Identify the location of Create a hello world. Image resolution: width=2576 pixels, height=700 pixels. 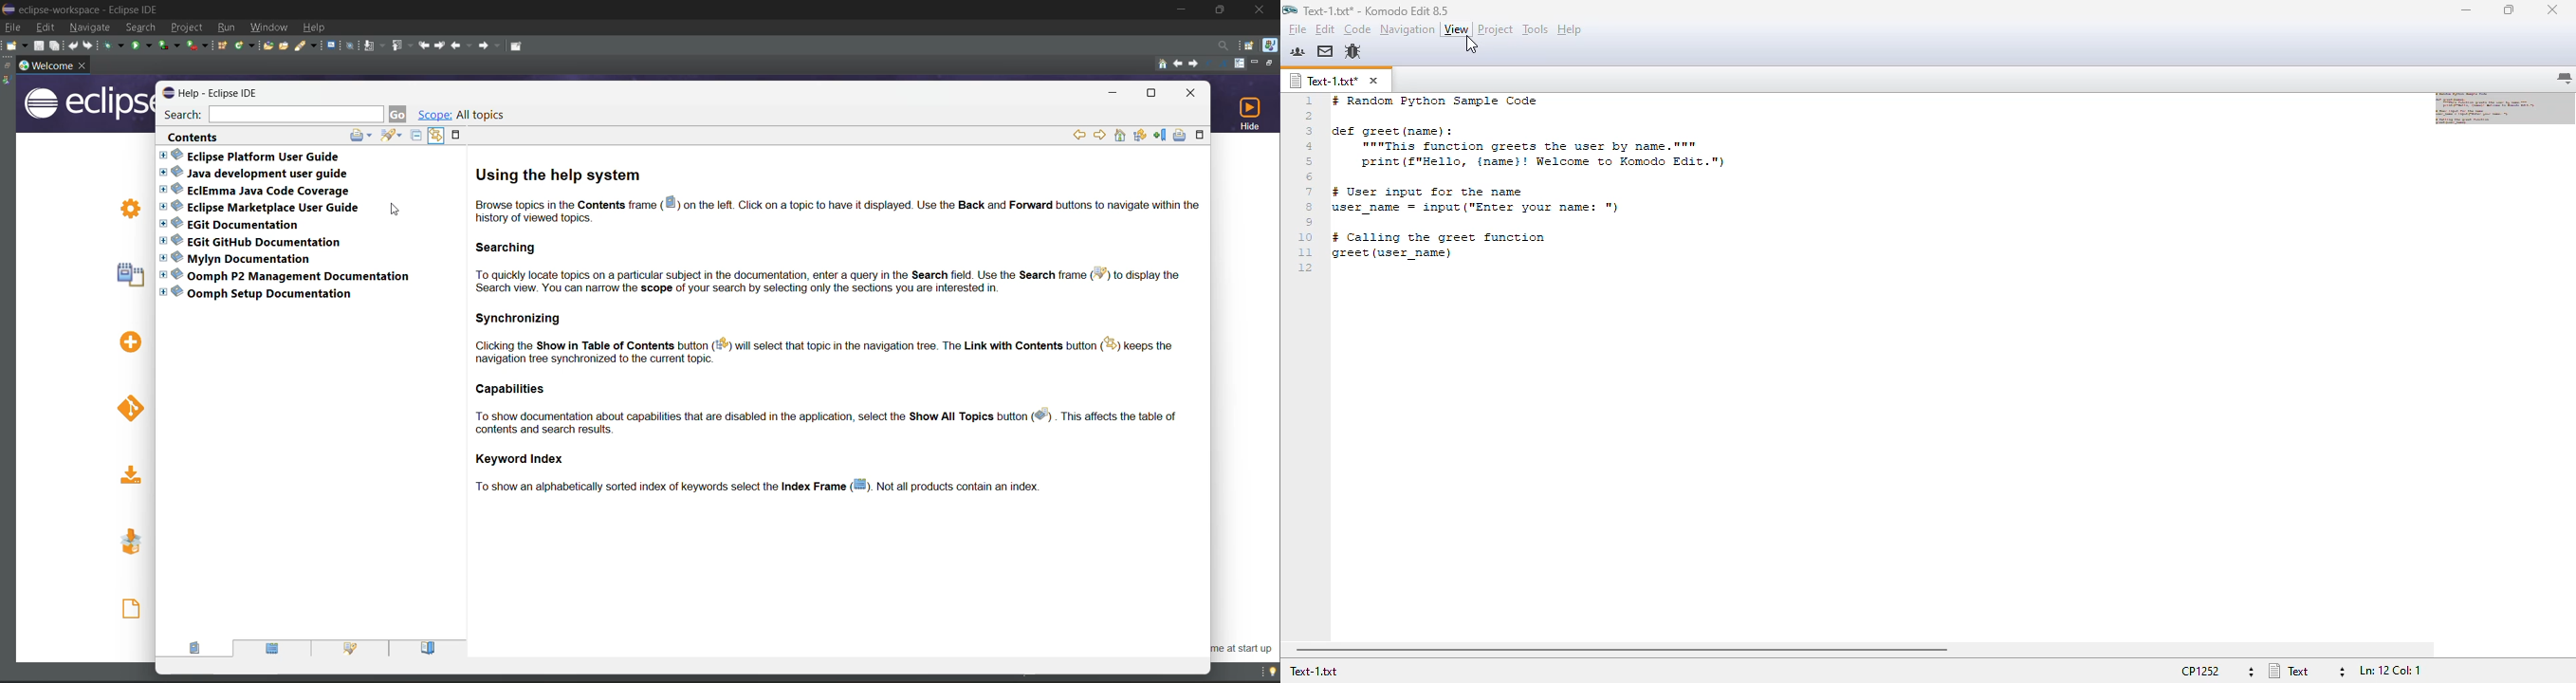
(123, 277).